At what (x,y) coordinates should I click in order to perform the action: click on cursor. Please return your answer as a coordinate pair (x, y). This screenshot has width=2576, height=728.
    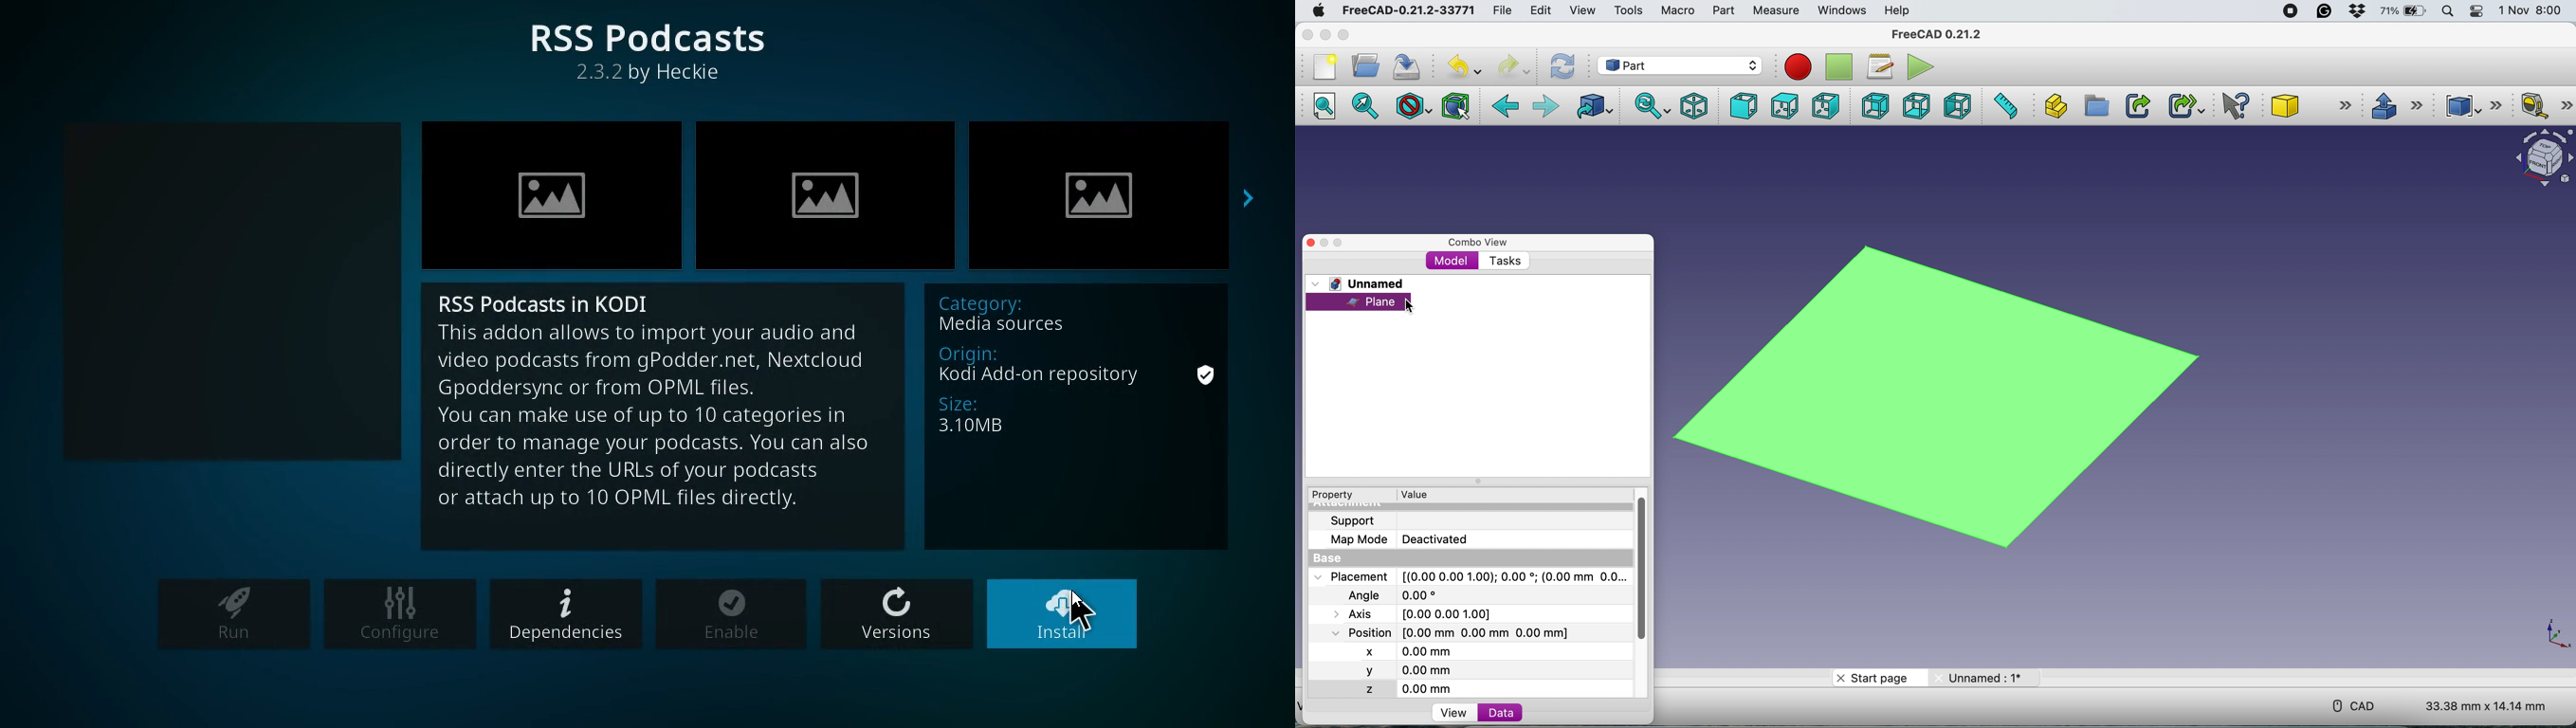
    Looking at the image, I should click on (1411, 305).